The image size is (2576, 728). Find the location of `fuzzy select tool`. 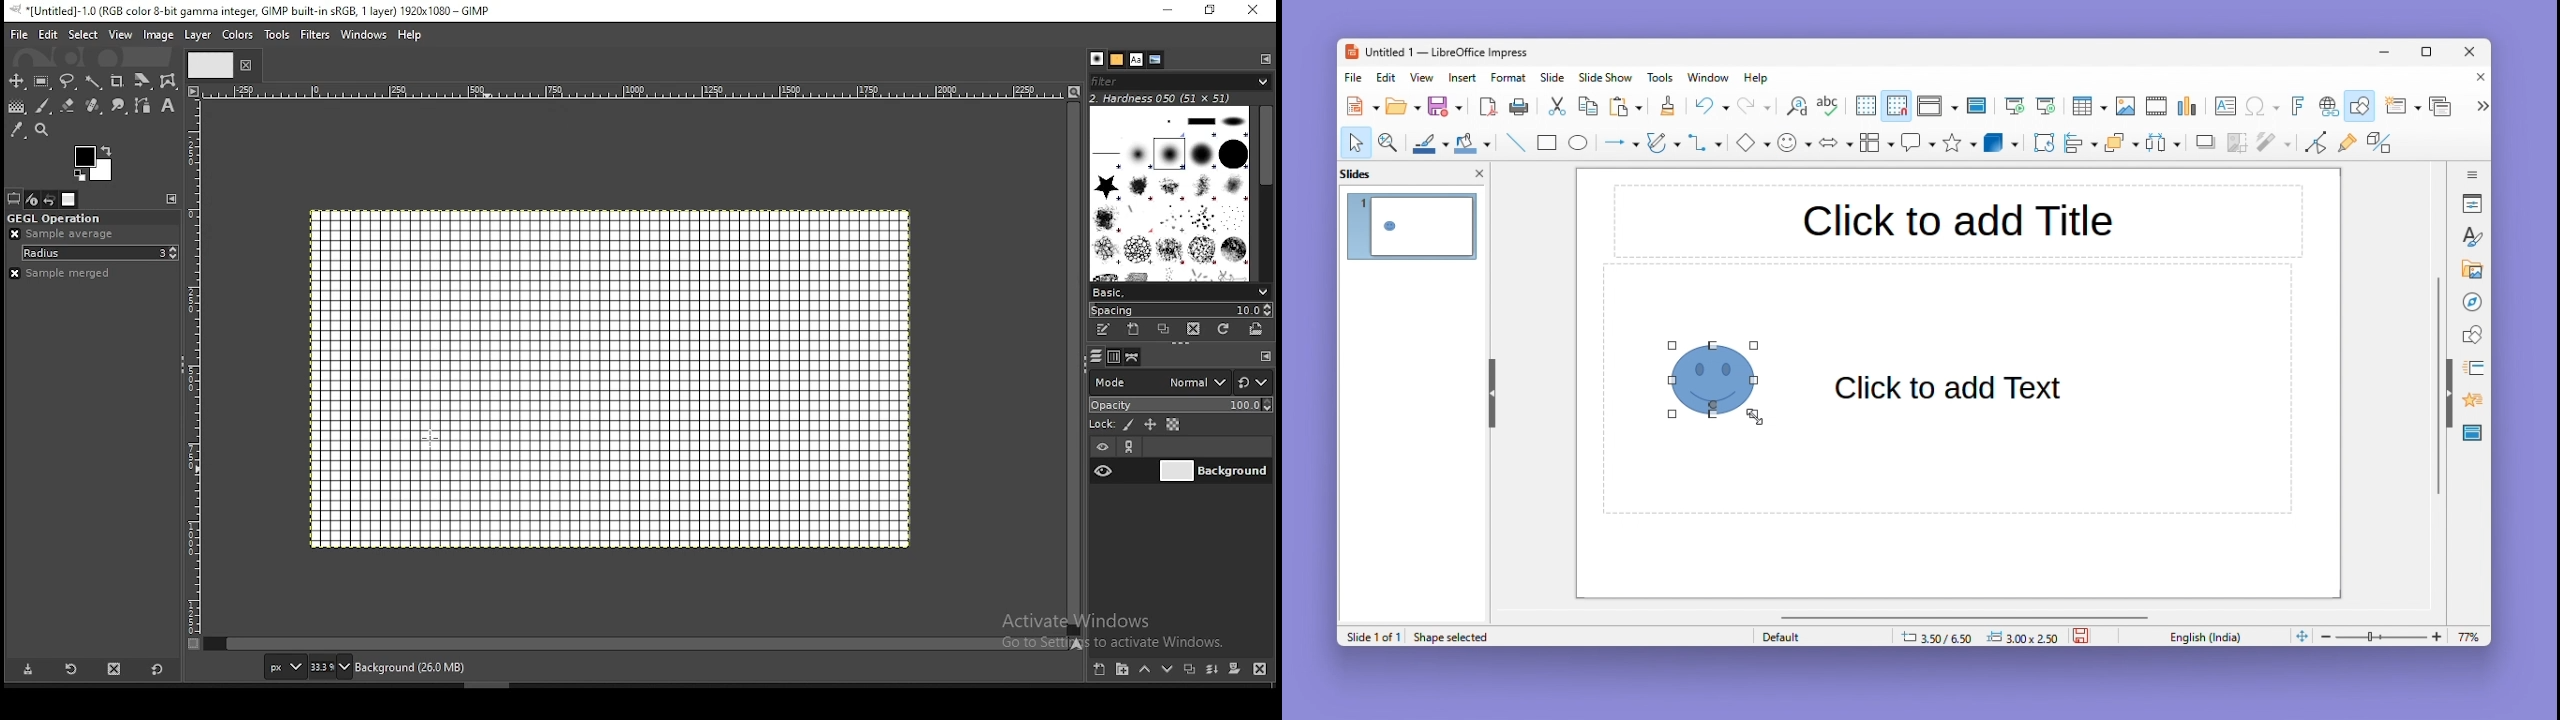

fuzzy select tool is located at coordinates (94, 83).